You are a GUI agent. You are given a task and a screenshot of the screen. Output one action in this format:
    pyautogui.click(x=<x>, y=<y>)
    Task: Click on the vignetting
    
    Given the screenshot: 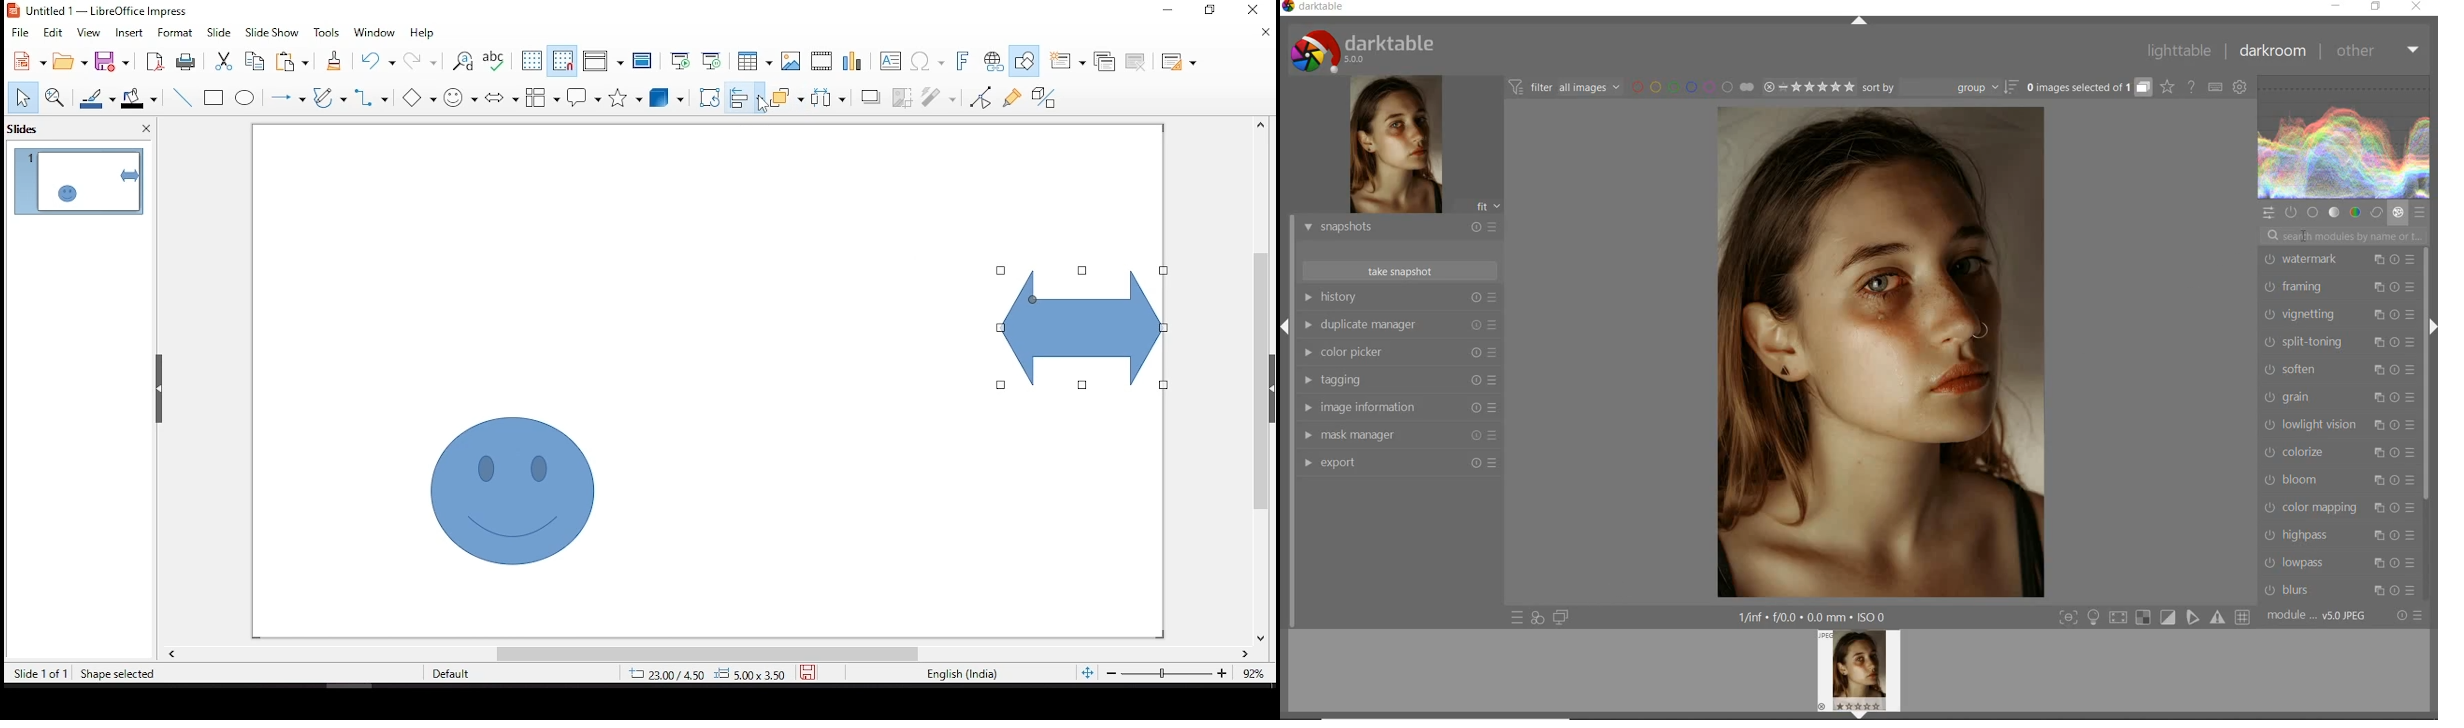 What is the action you would take?
    pyautogui.click(x=2337, y=314)
    